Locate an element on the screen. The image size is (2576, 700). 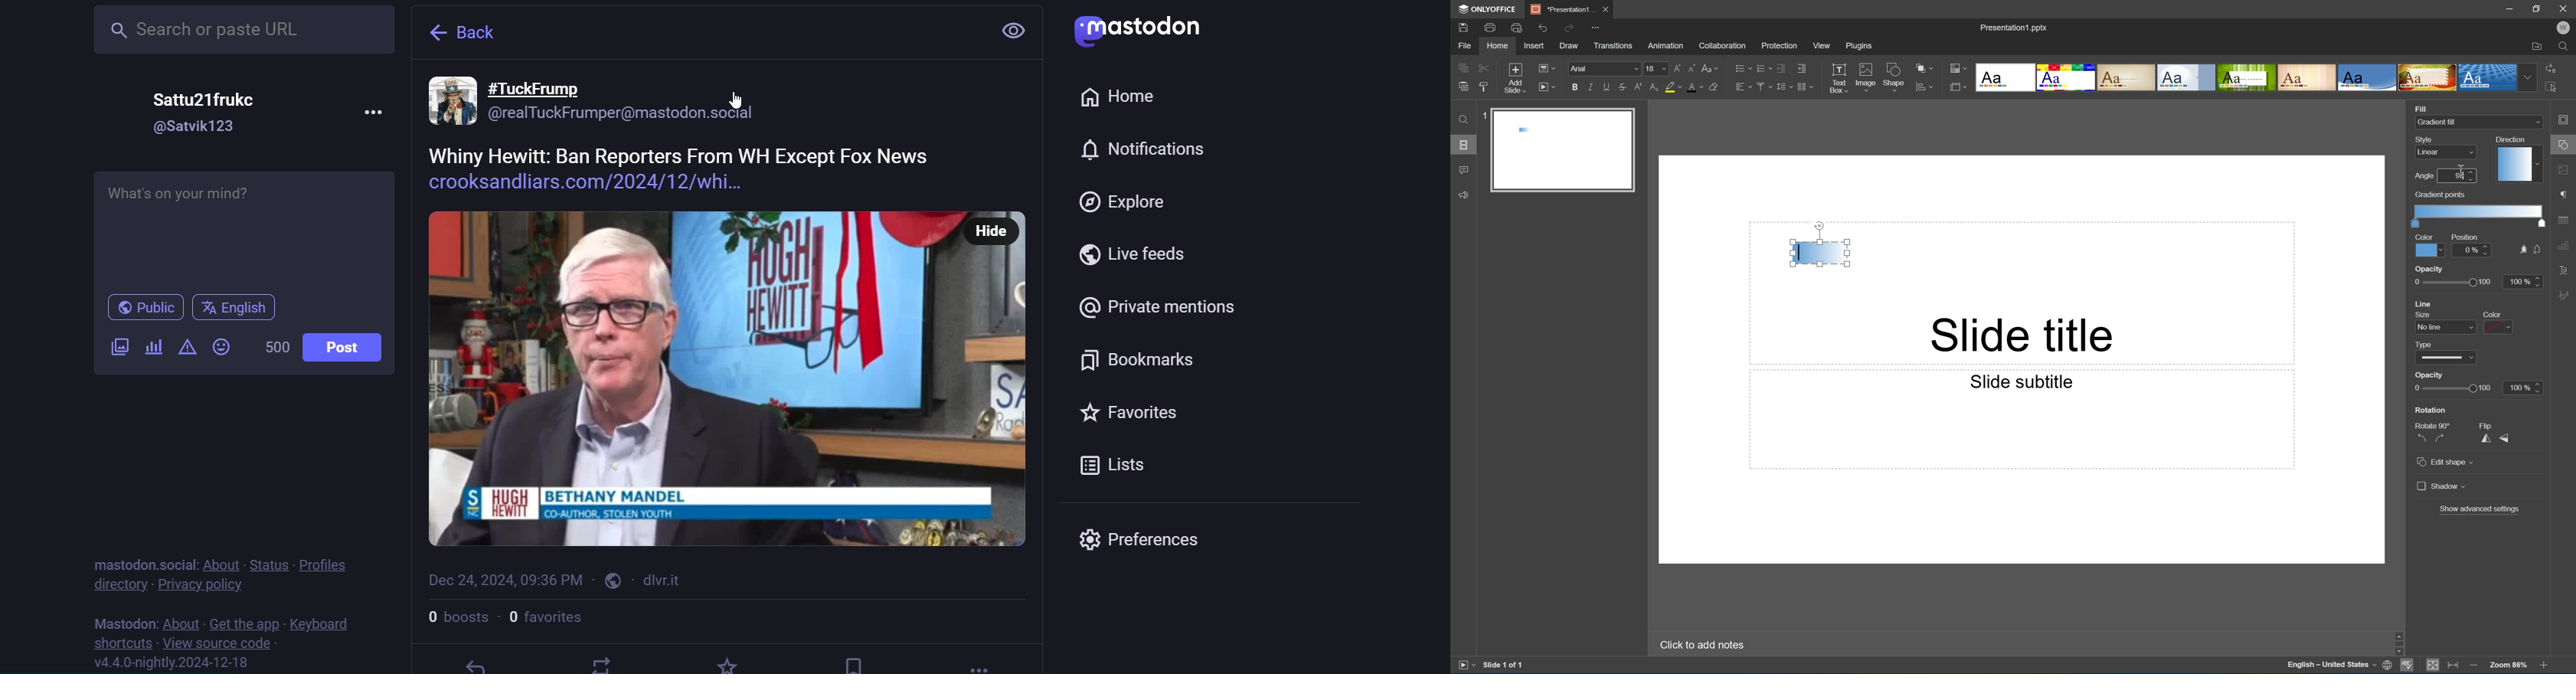
Copy is located at coordinates (1463, 67).